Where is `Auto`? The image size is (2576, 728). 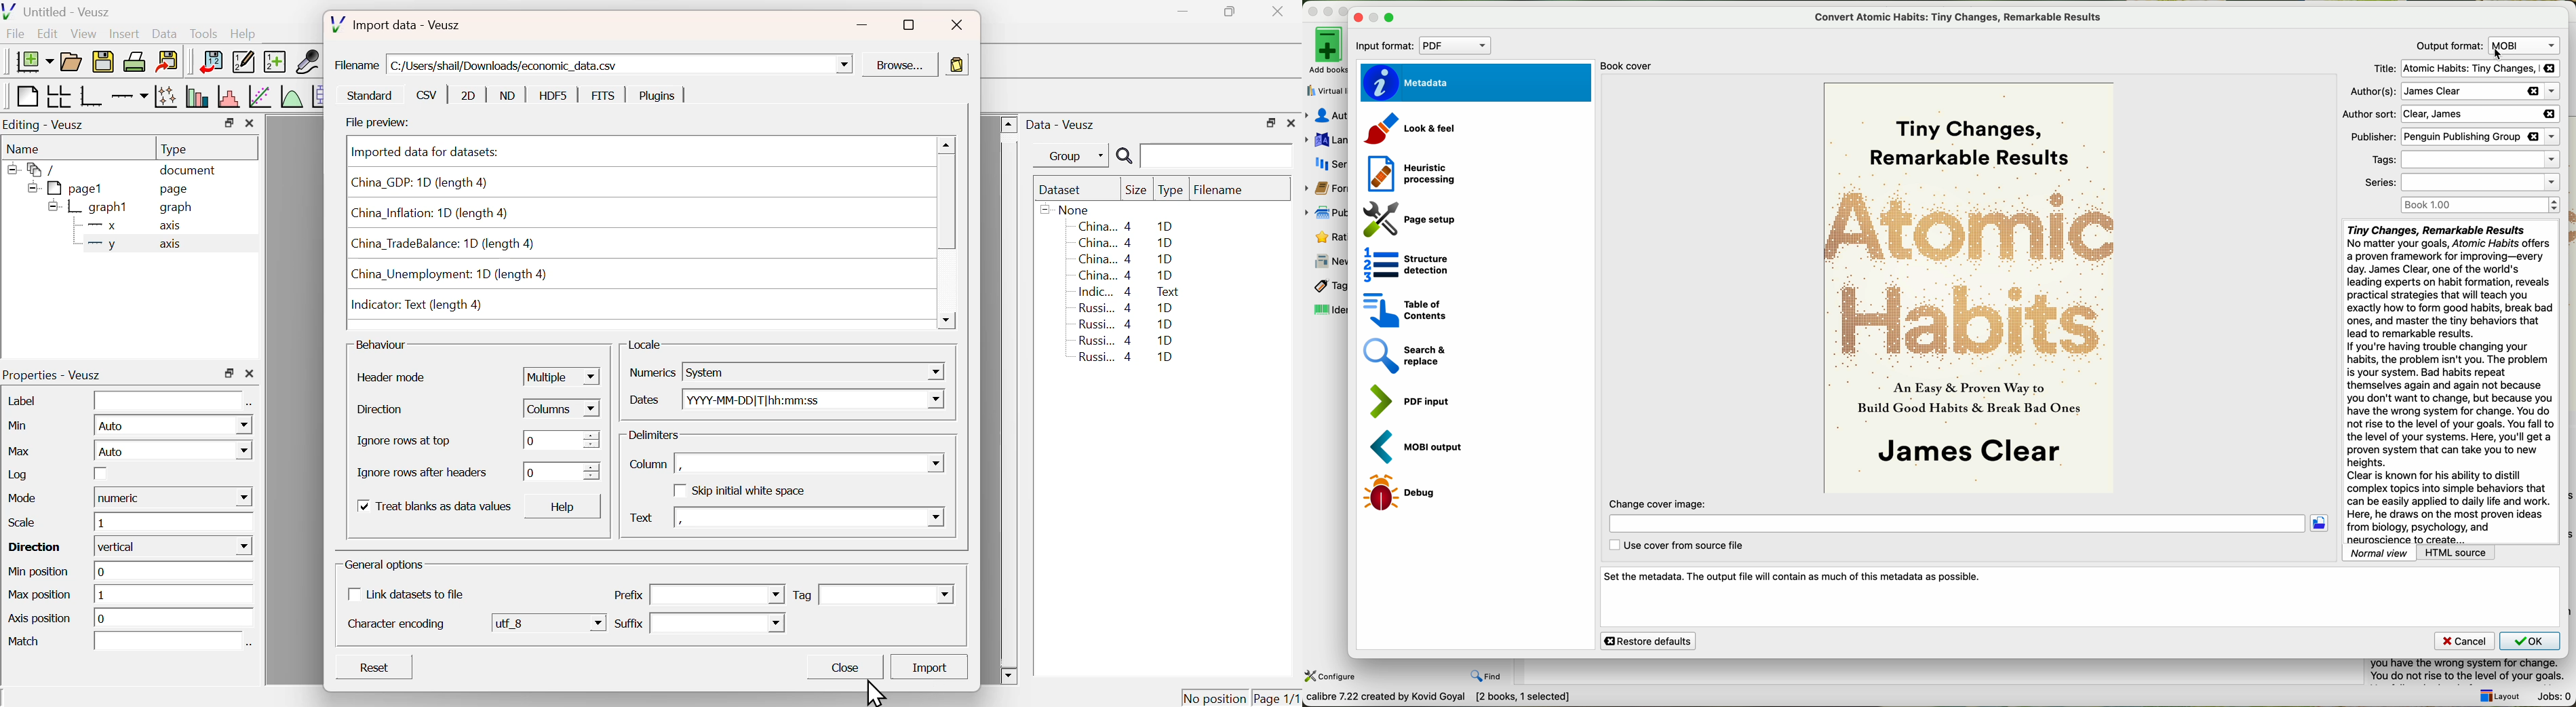 Auto is located at coordinates (173, 425).